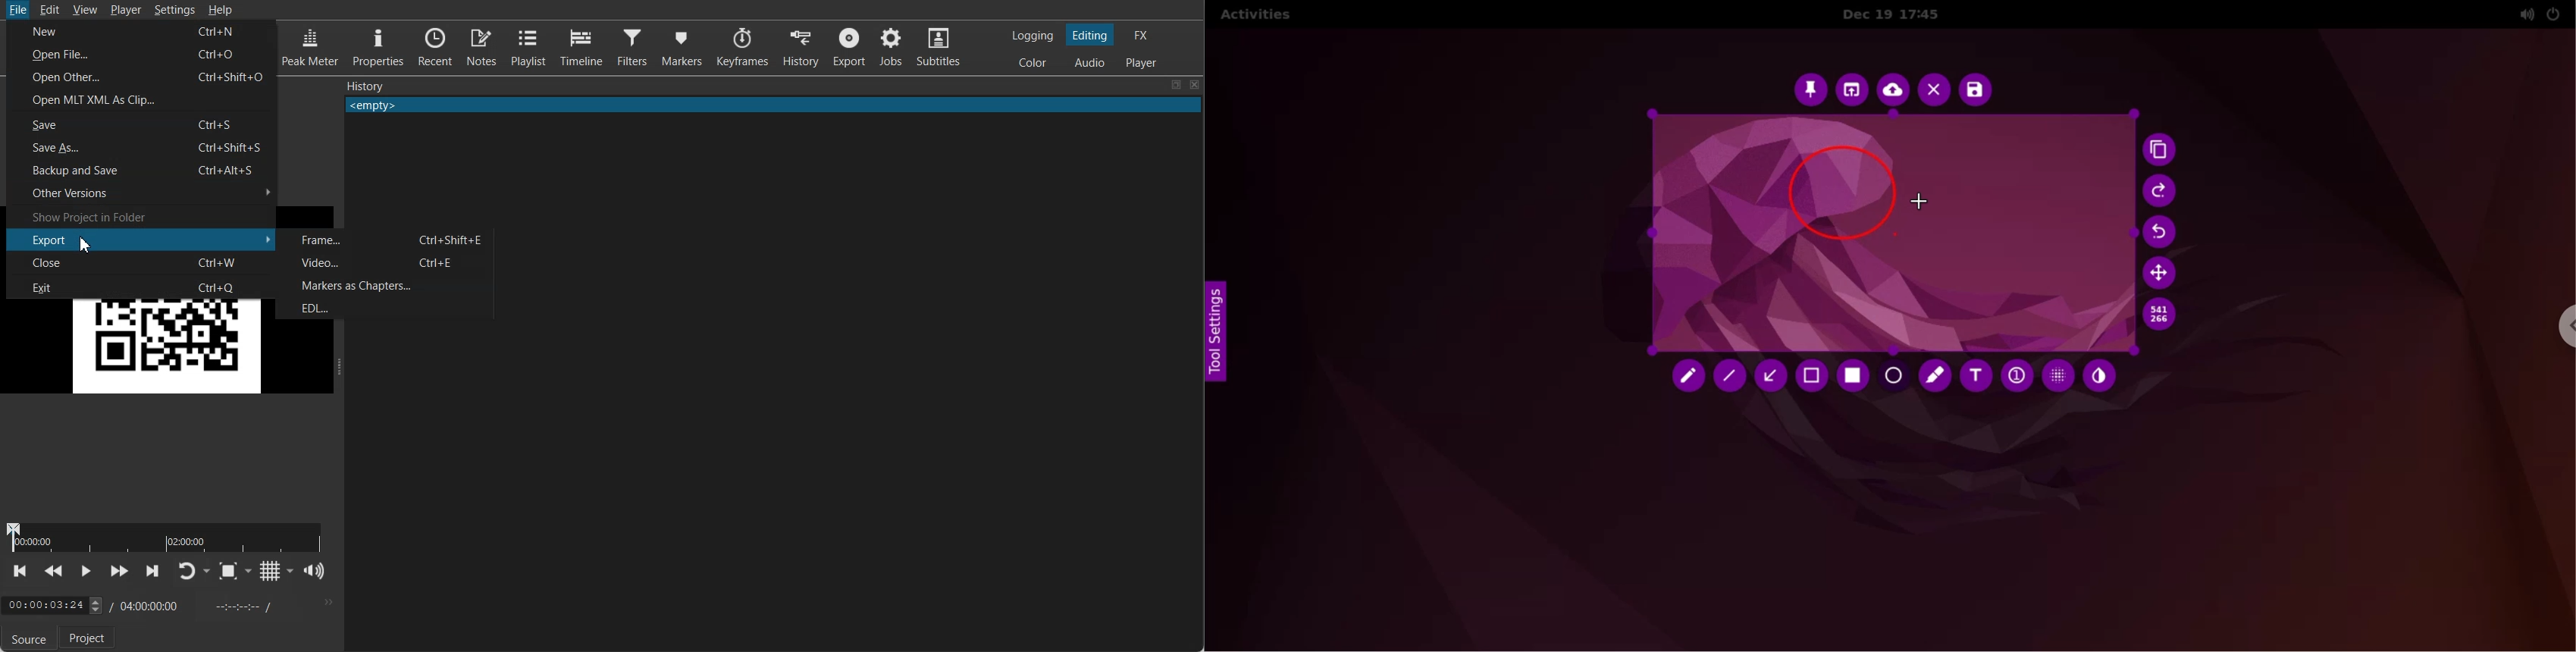 This screenshot has width=2576, height=672. What do you see at coordinates (86, 245) in the screenshot?
I see `Cursor` at bounding box center [86, 245].